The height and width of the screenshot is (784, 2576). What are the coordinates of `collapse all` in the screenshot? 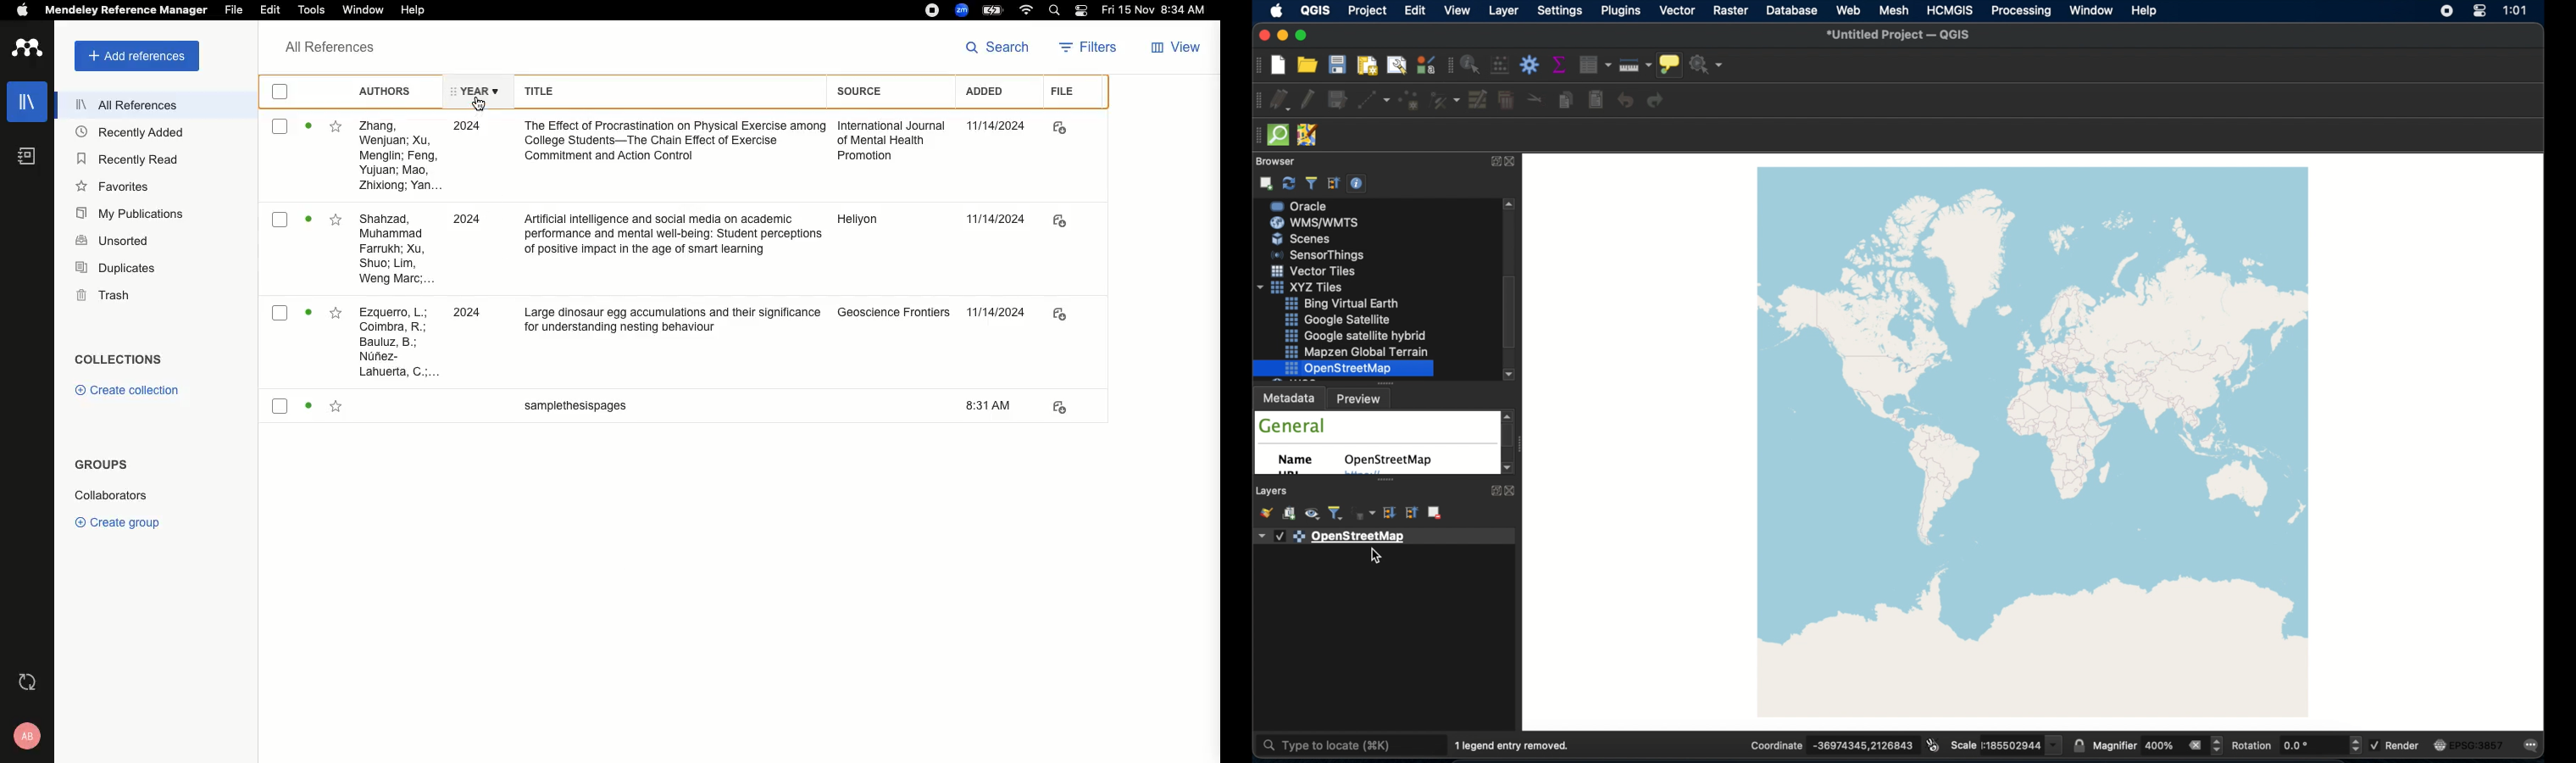 It's located at (1334, 184).